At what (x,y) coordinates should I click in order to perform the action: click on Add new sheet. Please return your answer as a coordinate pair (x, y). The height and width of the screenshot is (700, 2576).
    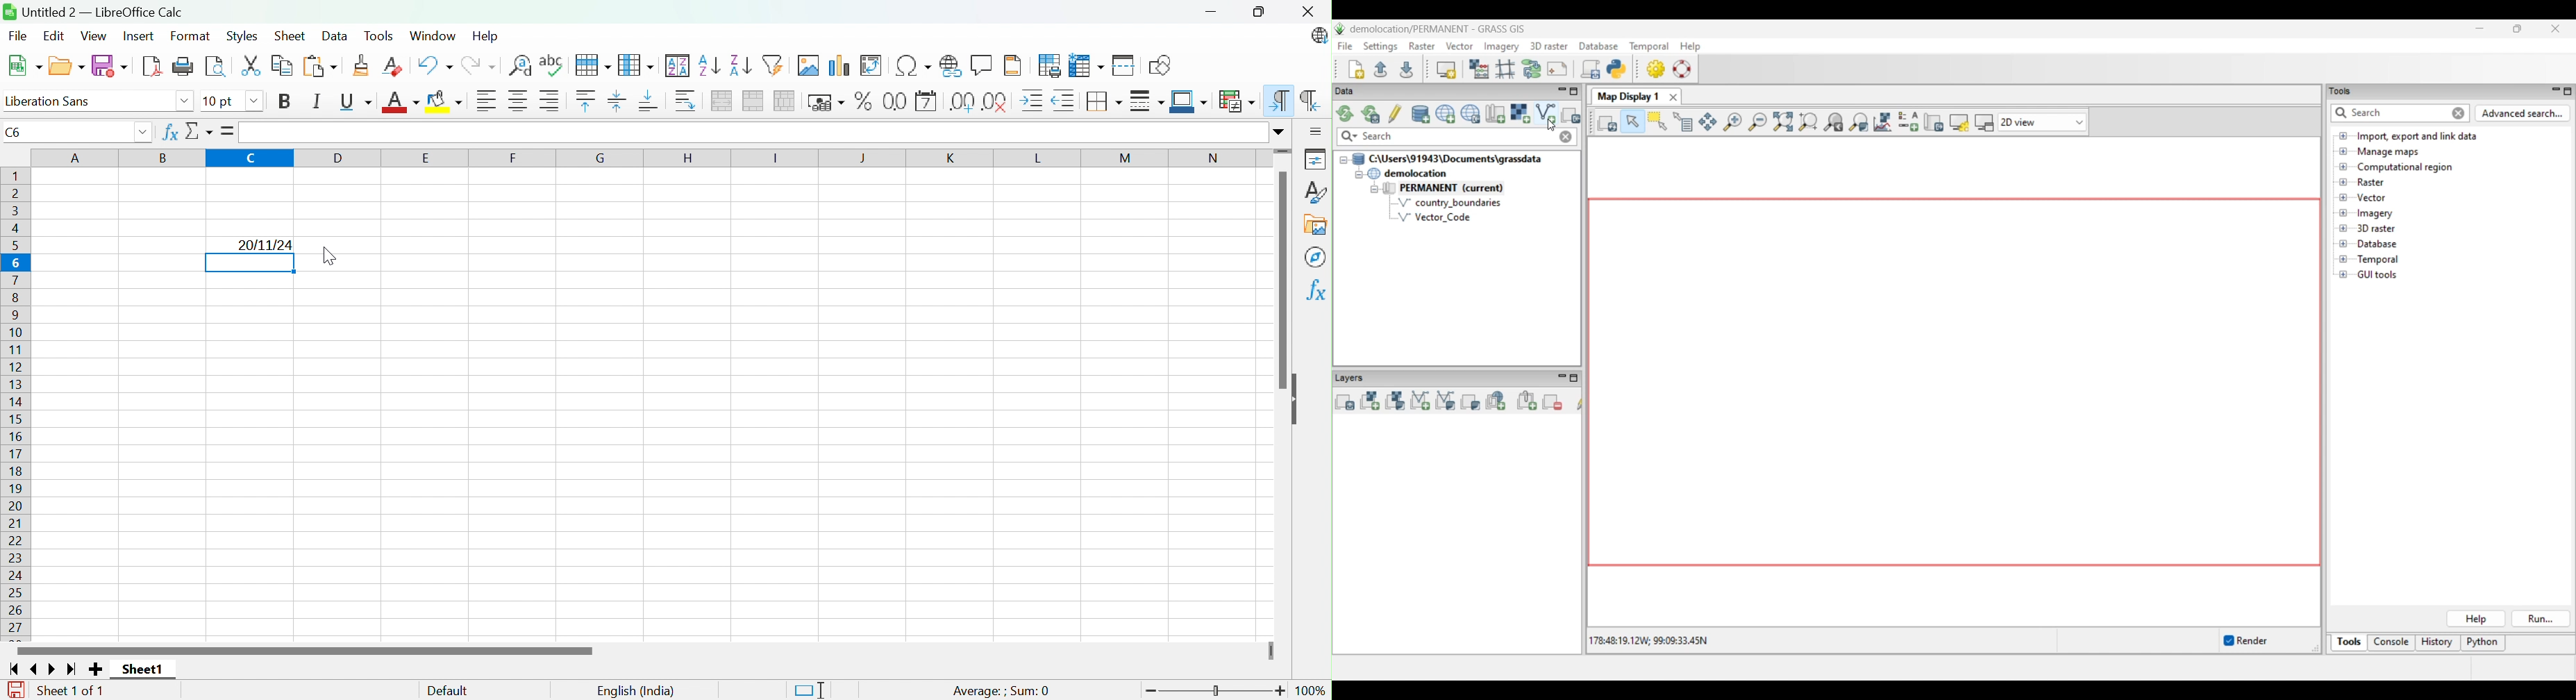
    Looking at the image, I should click on (96, 669).